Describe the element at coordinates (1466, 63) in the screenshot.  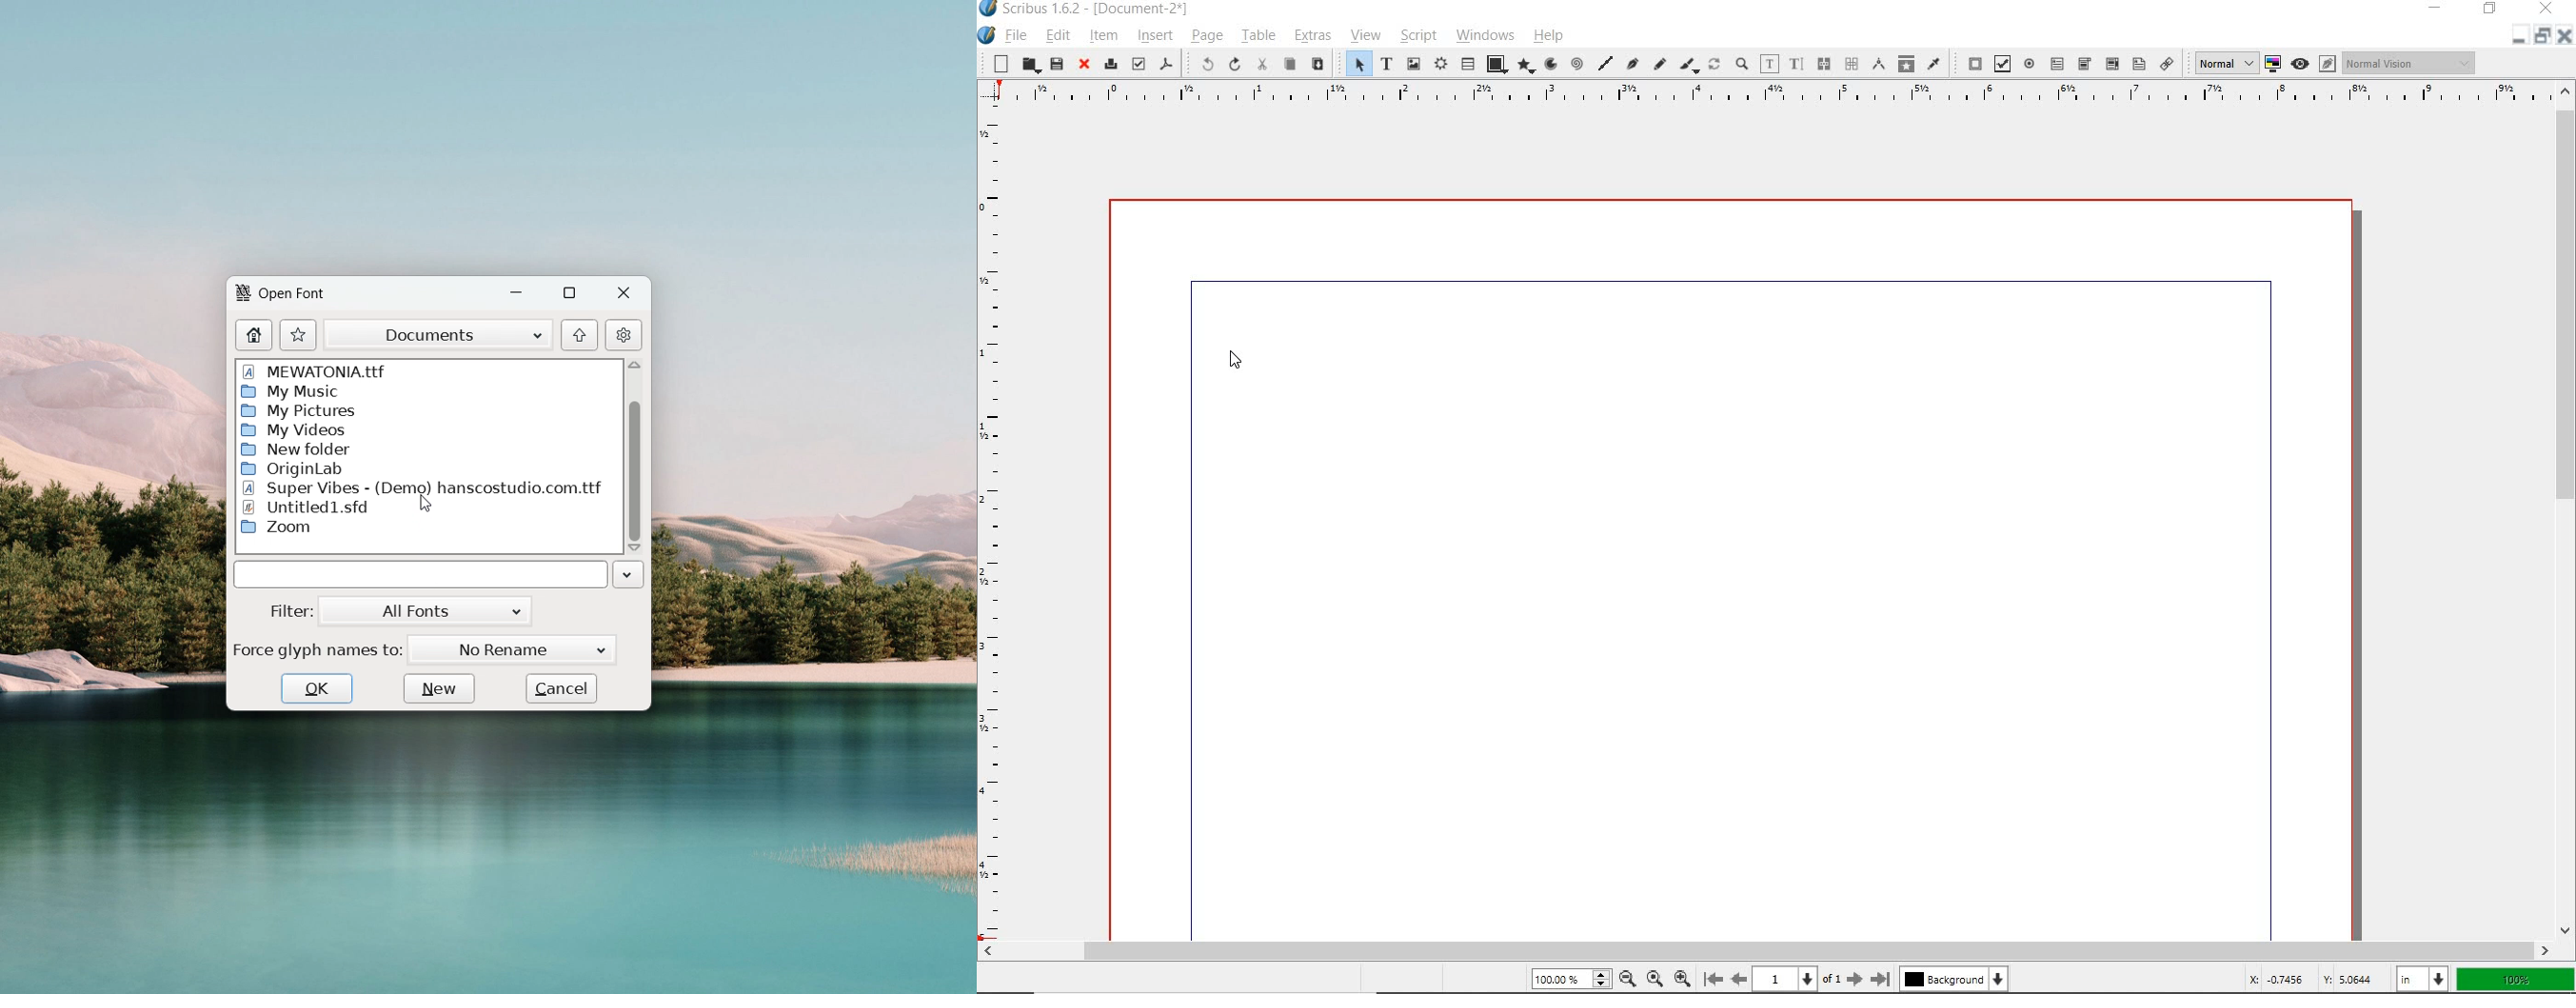
I see `table` at that location.